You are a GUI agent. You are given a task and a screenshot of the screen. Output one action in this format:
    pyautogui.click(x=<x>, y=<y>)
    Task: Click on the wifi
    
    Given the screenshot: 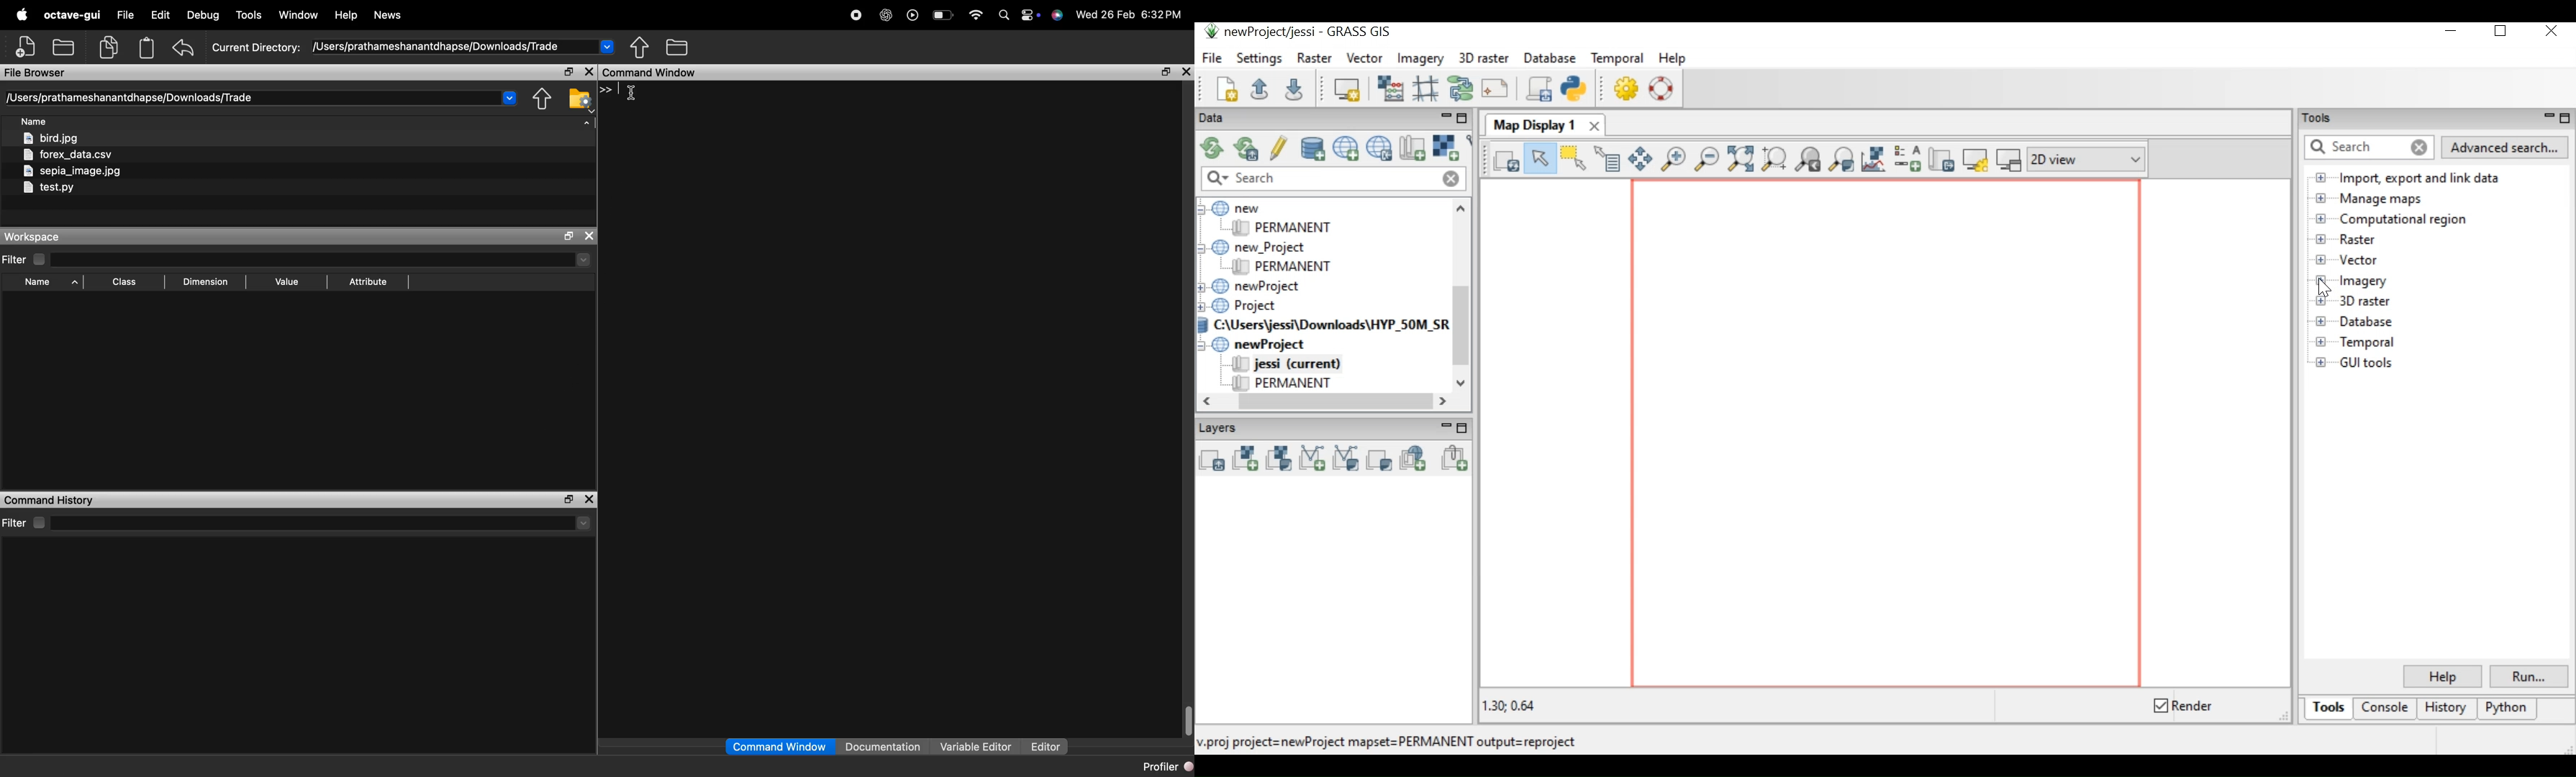 What is the action you would take?
    pyautogui.click(x=977, y=15)
    